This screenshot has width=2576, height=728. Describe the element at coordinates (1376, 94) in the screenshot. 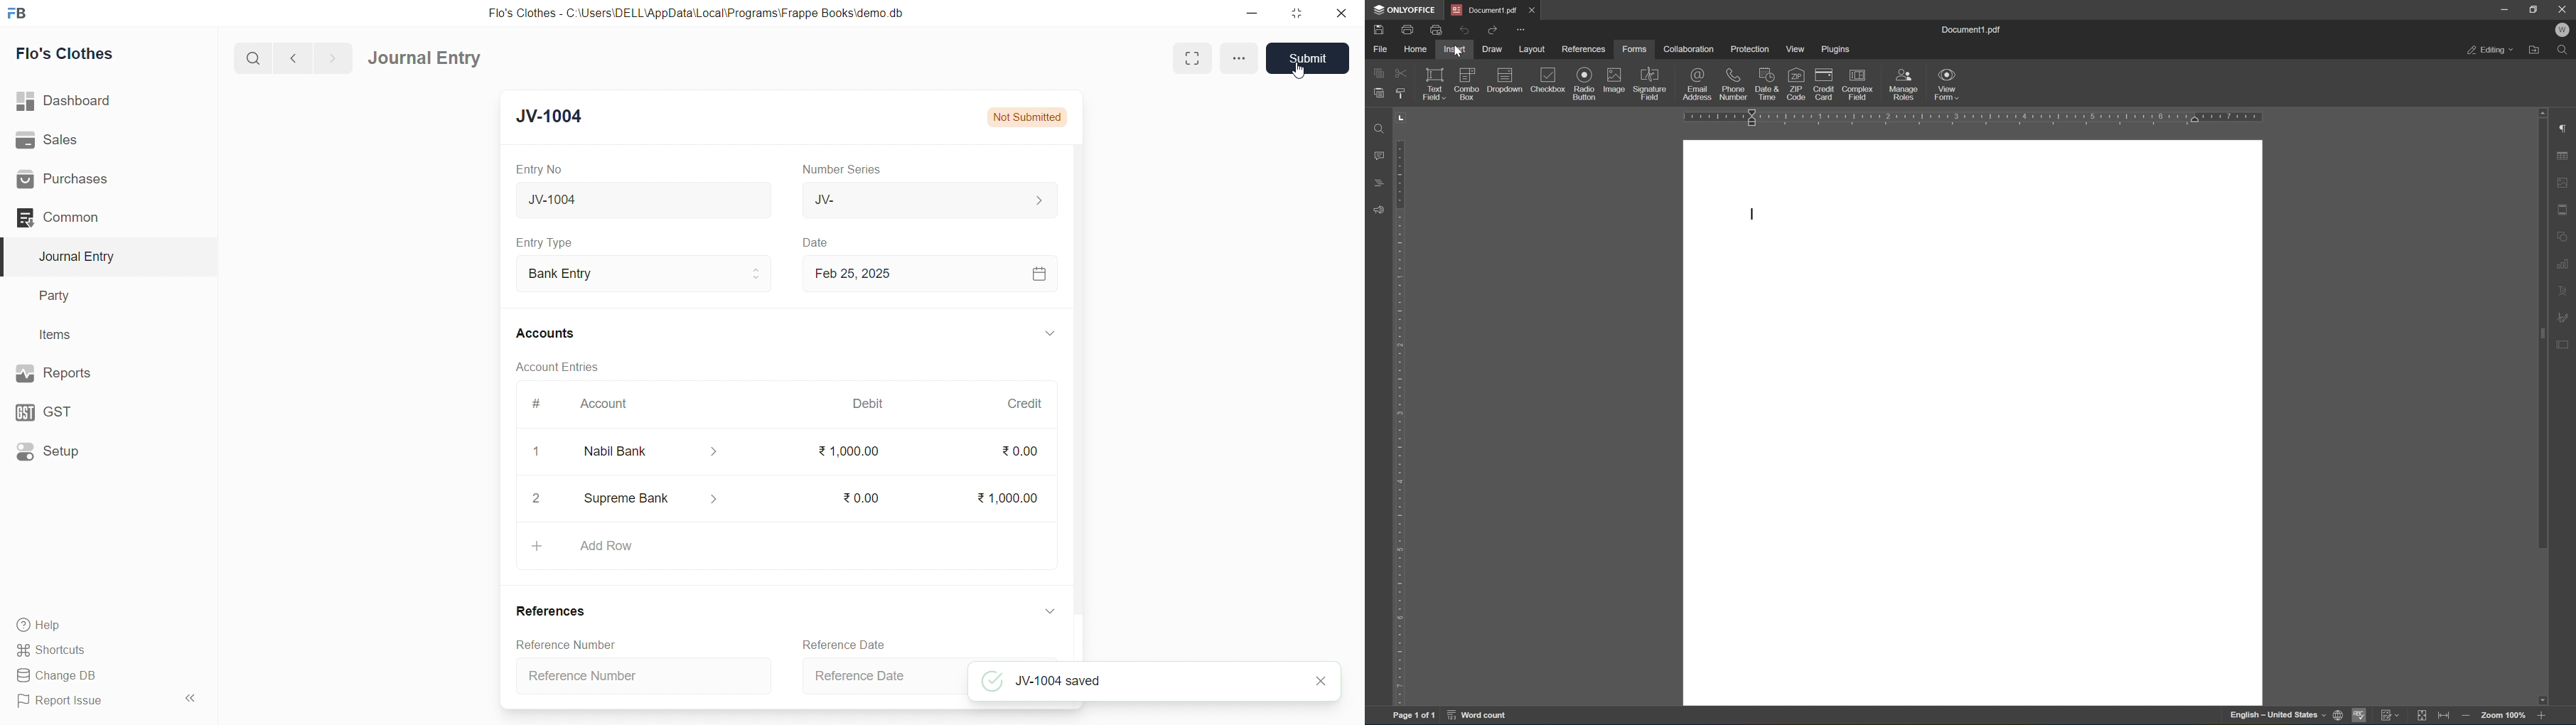

I see `paste` at that location.